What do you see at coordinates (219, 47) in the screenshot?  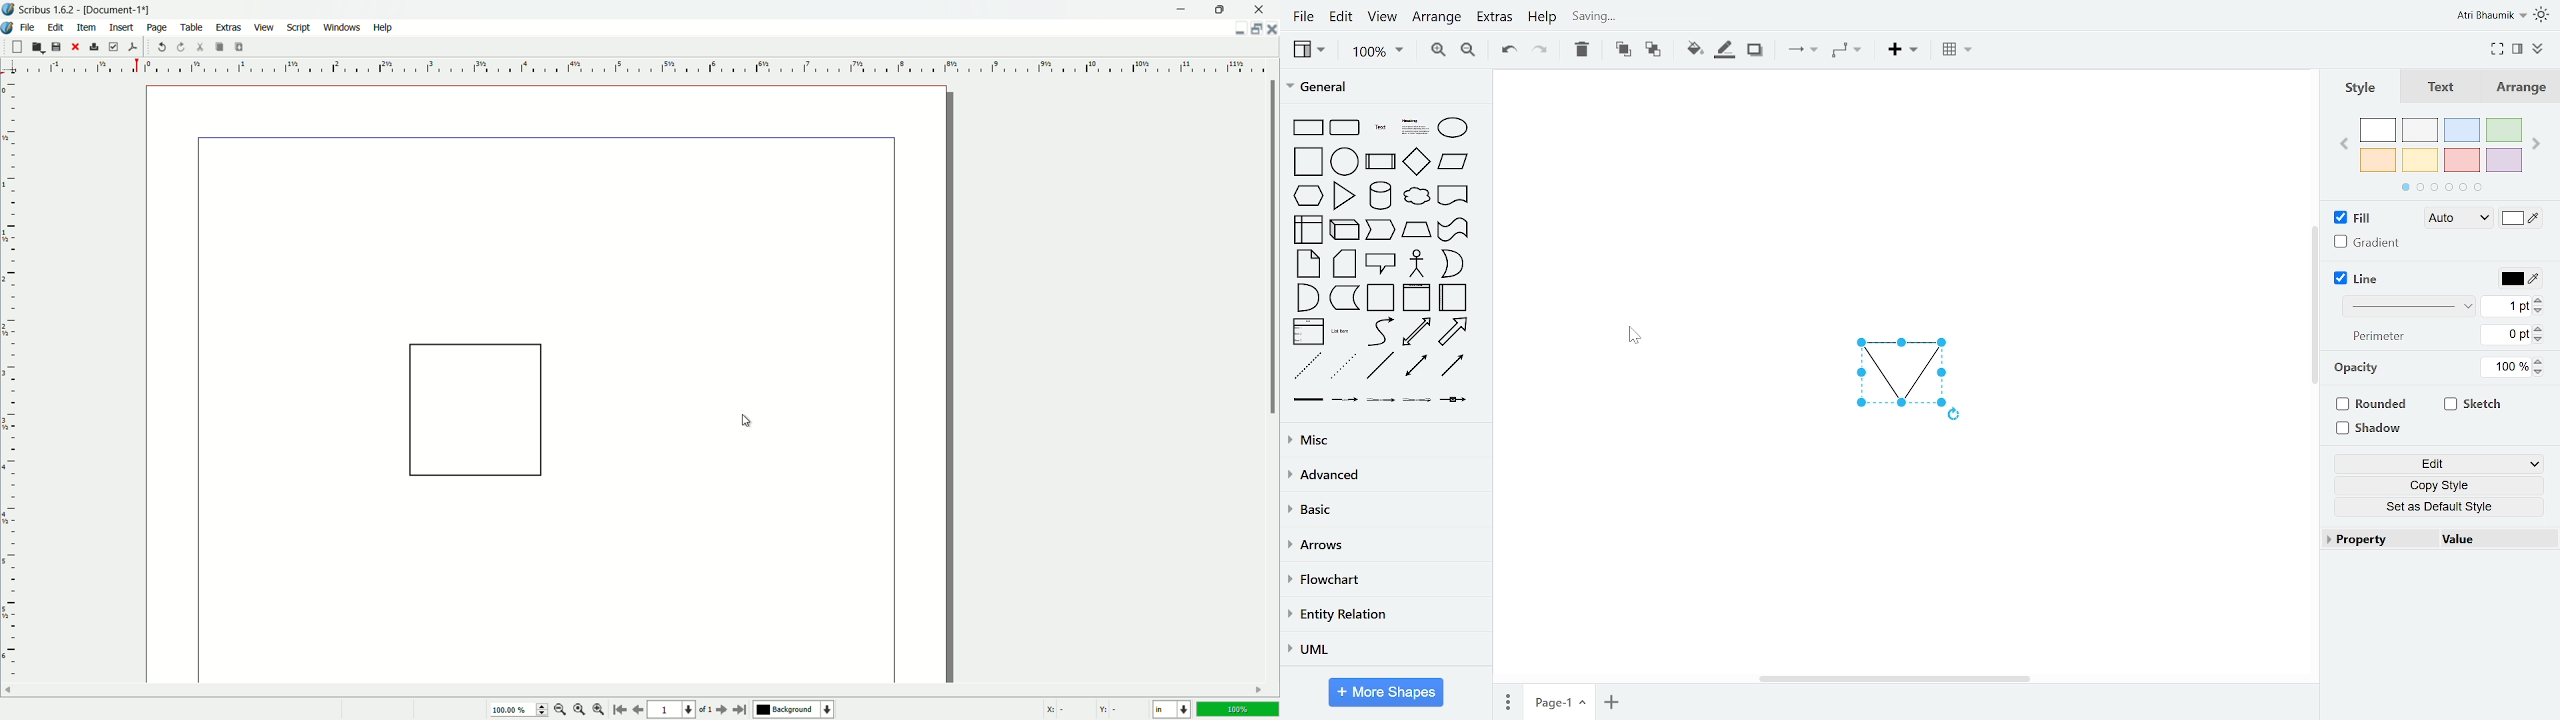 I see `copy` at bounding box center [219, 47].